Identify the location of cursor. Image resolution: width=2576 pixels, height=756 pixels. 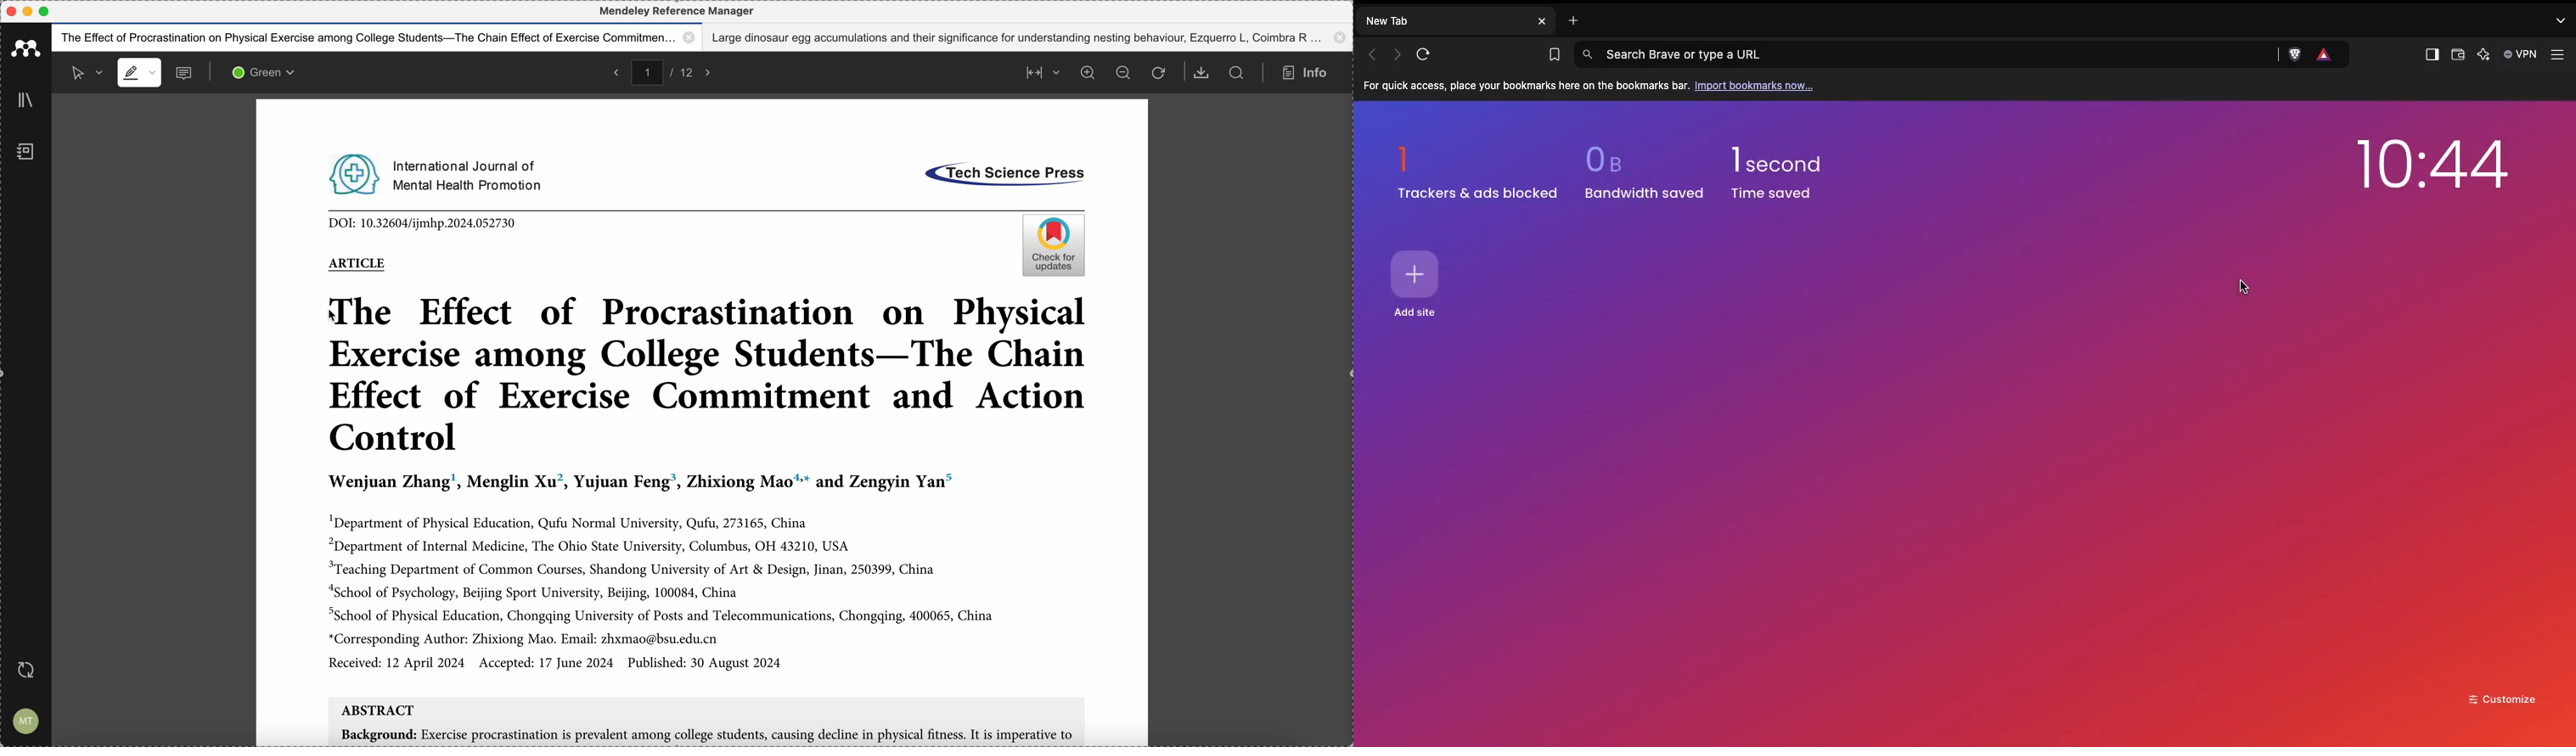
(336, 317).